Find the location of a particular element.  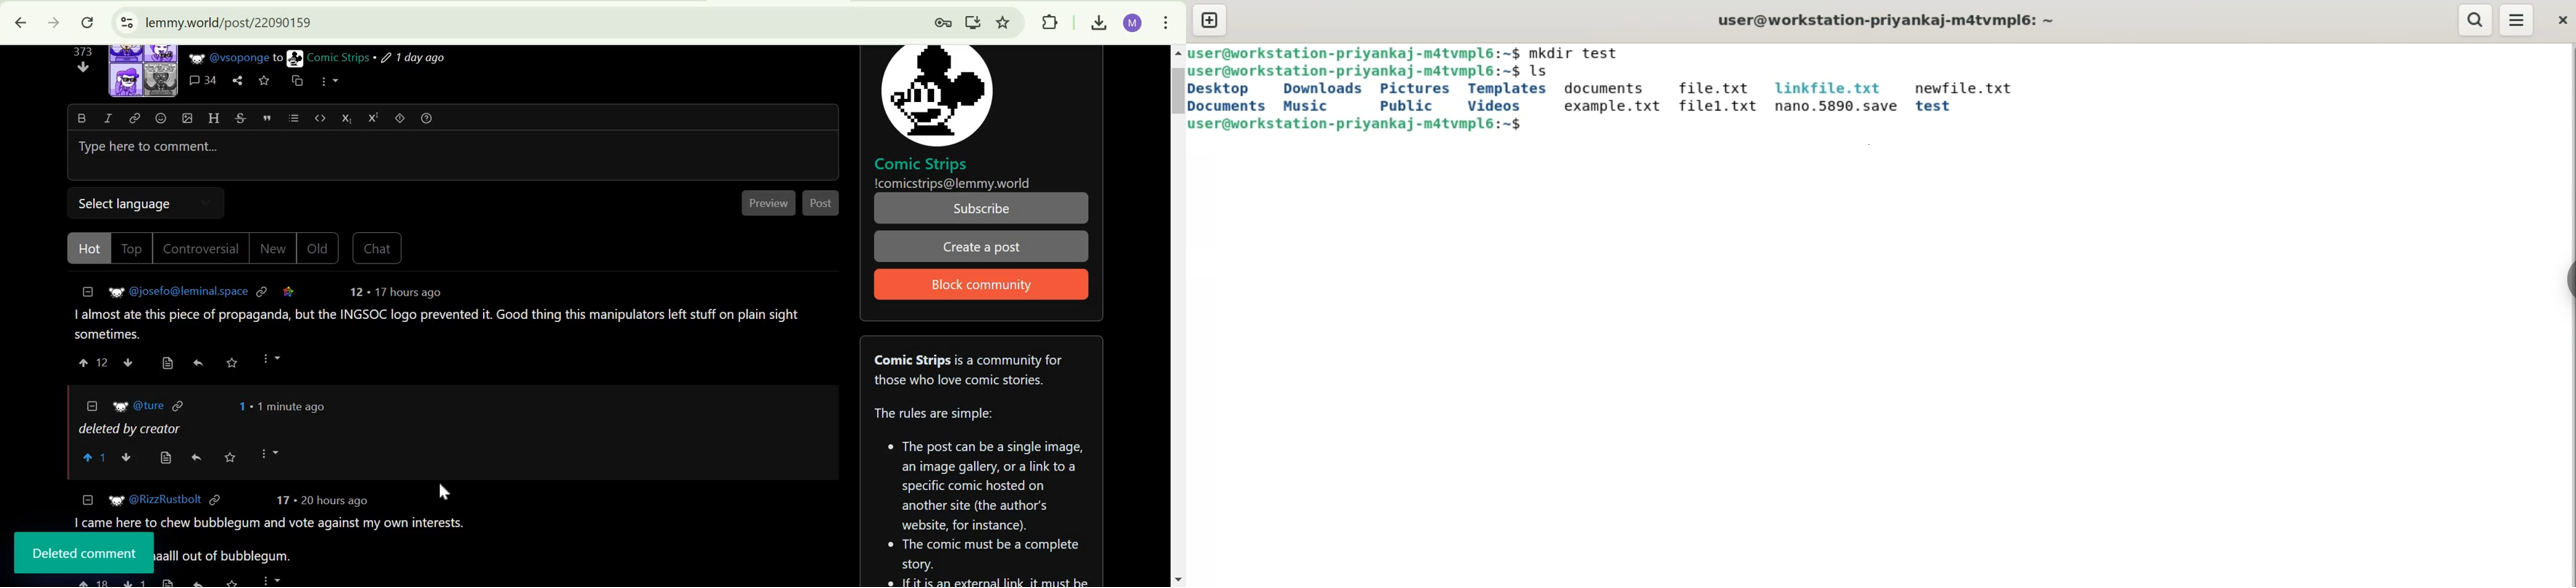

Controversial is located at coordinates (201, 248).